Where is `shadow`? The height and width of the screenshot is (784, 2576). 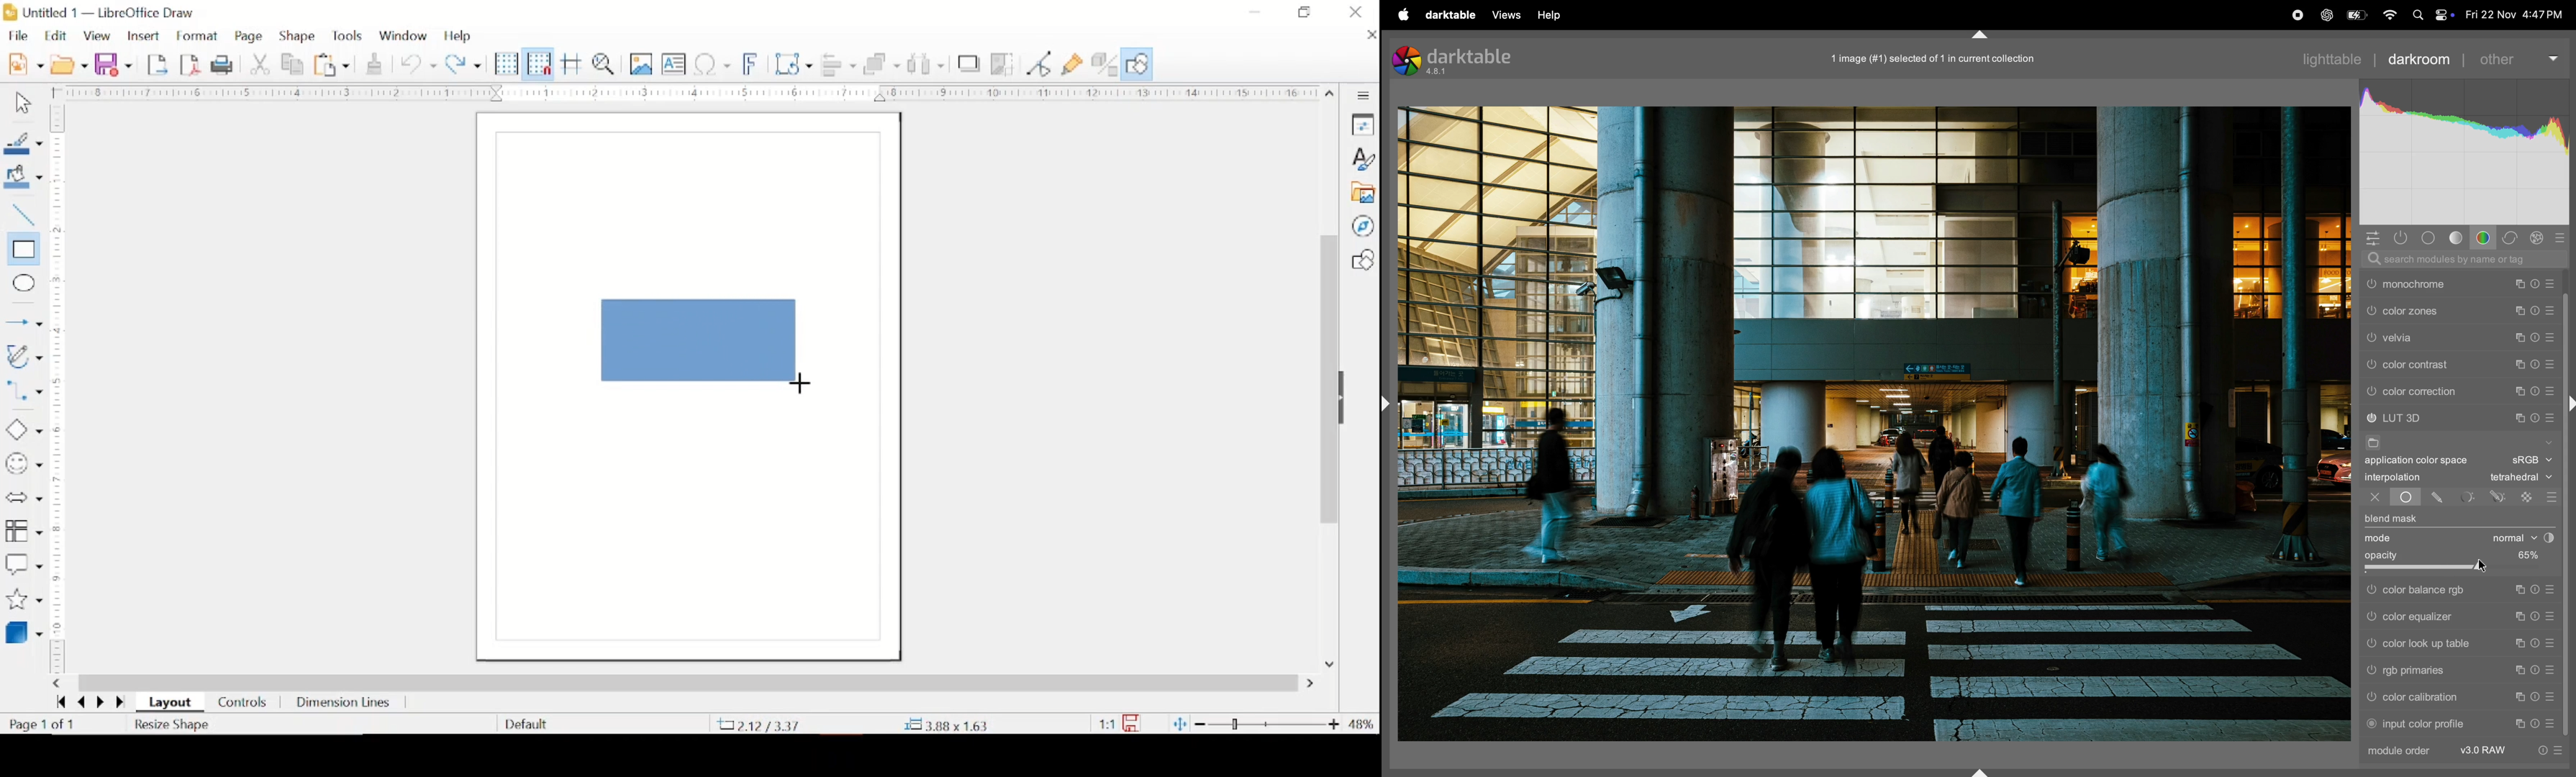
shadow is located at coordinates (969, 63).